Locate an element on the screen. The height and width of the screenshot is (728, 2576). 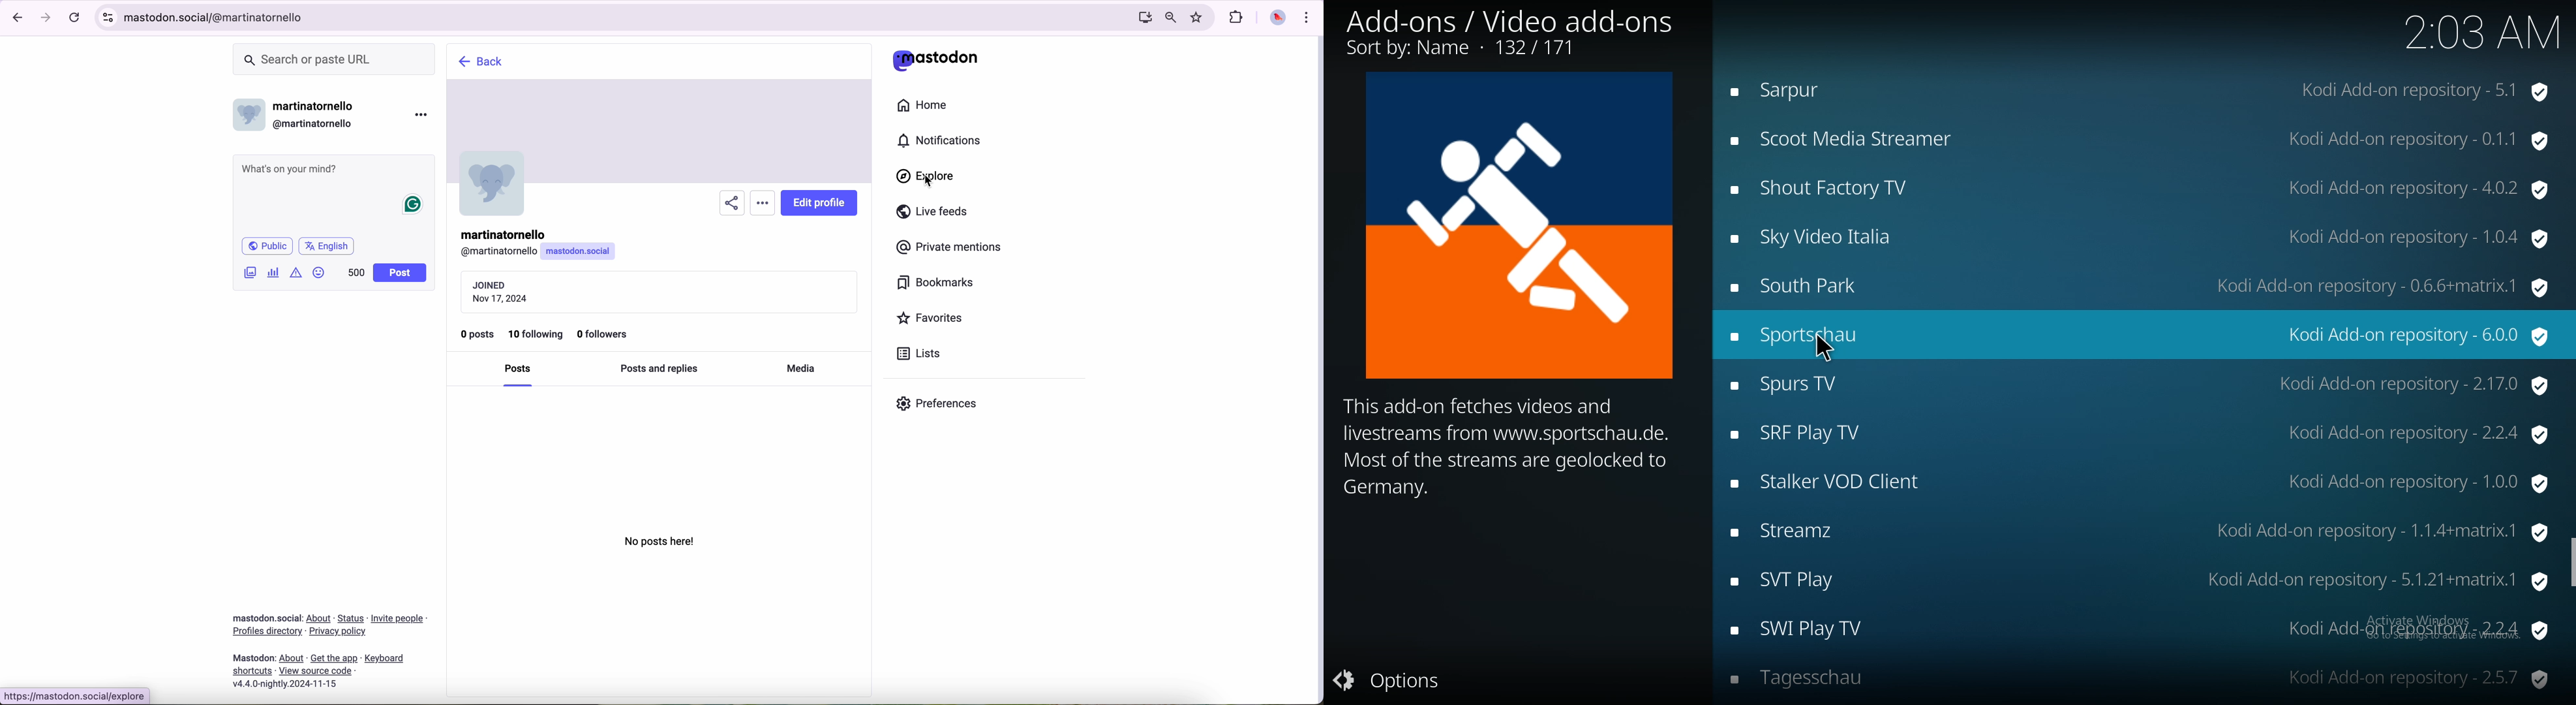
south park is located at coordinates (2144, 285).